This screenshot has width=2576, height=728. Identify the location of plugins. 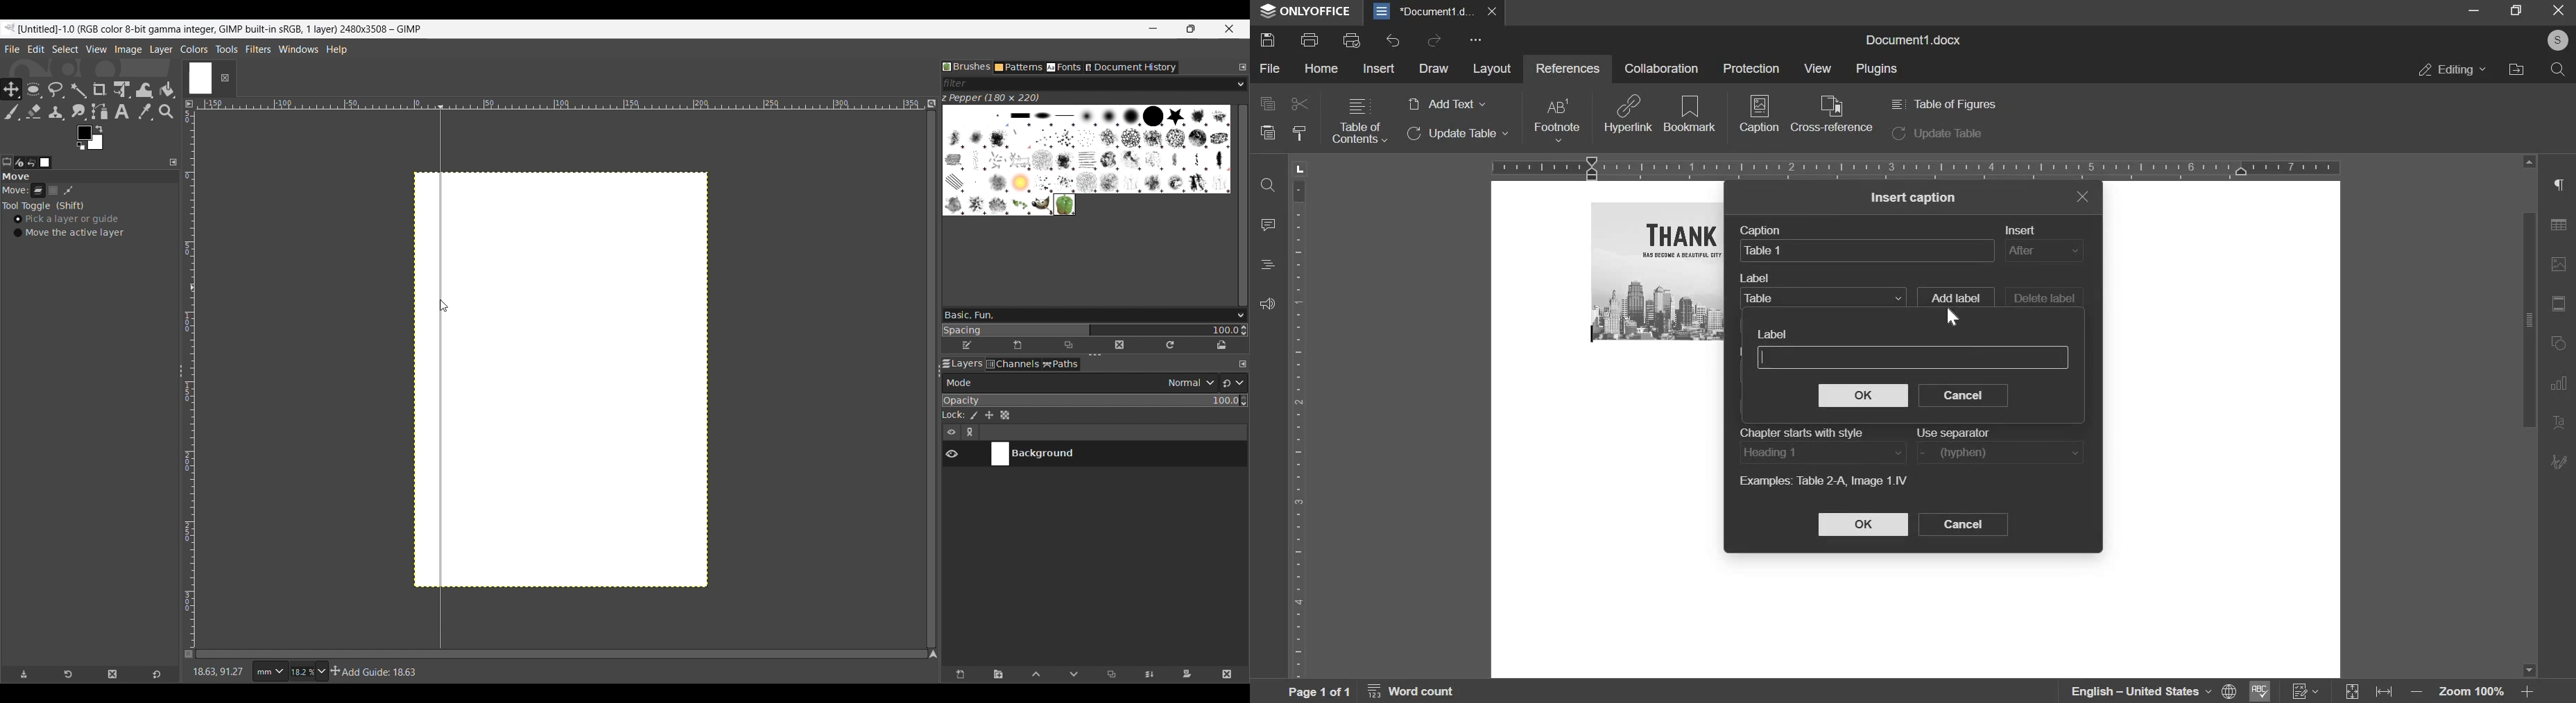
(1878, 69).